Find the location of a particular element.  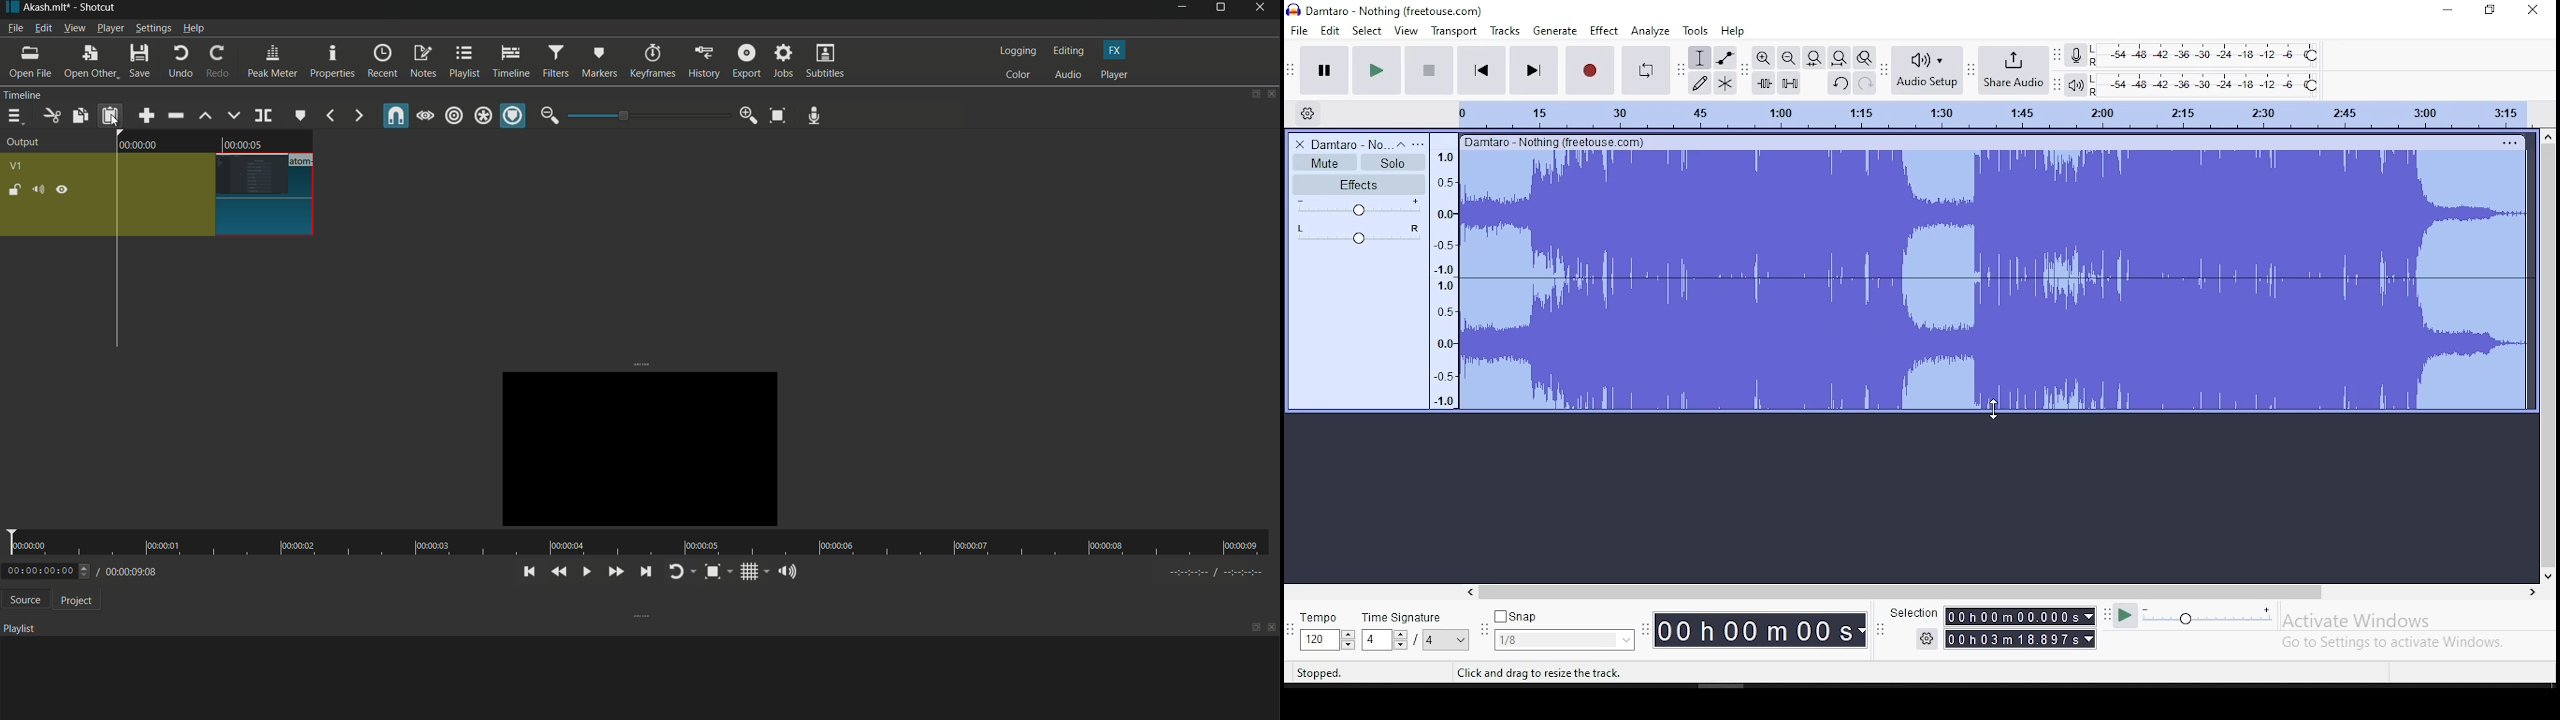

edit menu is located at coordinates (43, 29).